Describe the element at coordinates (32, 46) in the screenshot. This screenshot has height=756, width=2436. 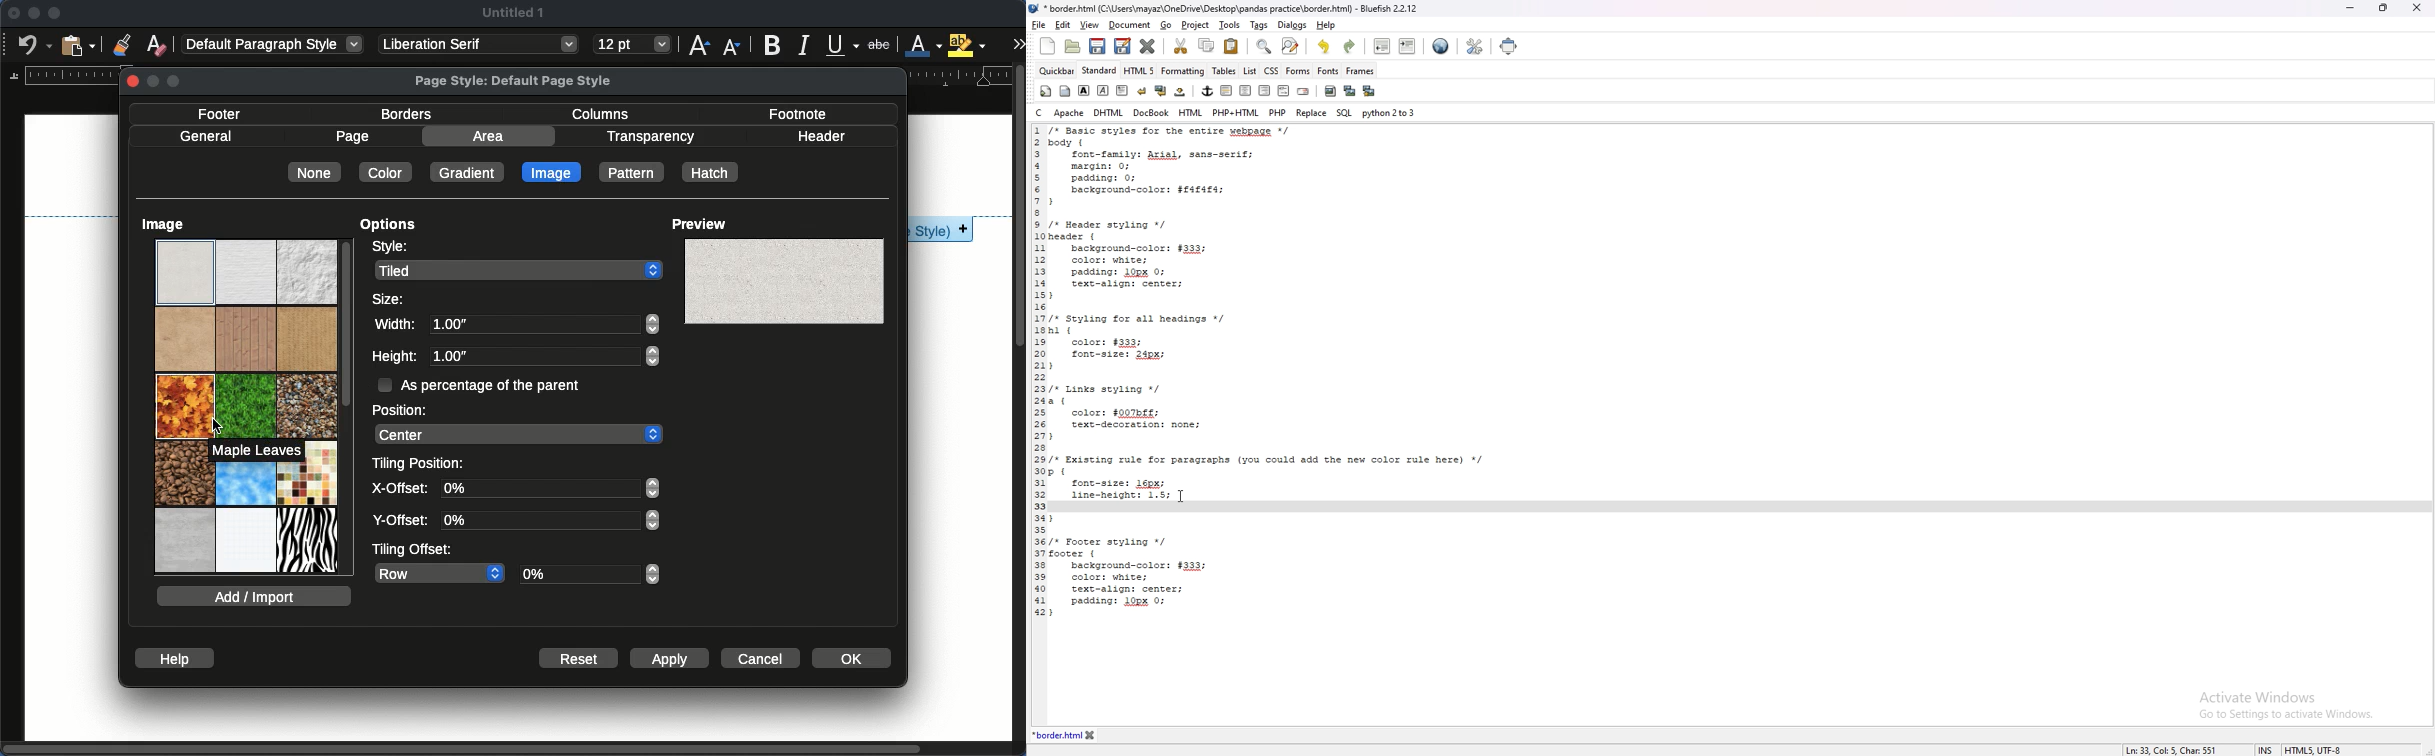
I see `undo` at that location.